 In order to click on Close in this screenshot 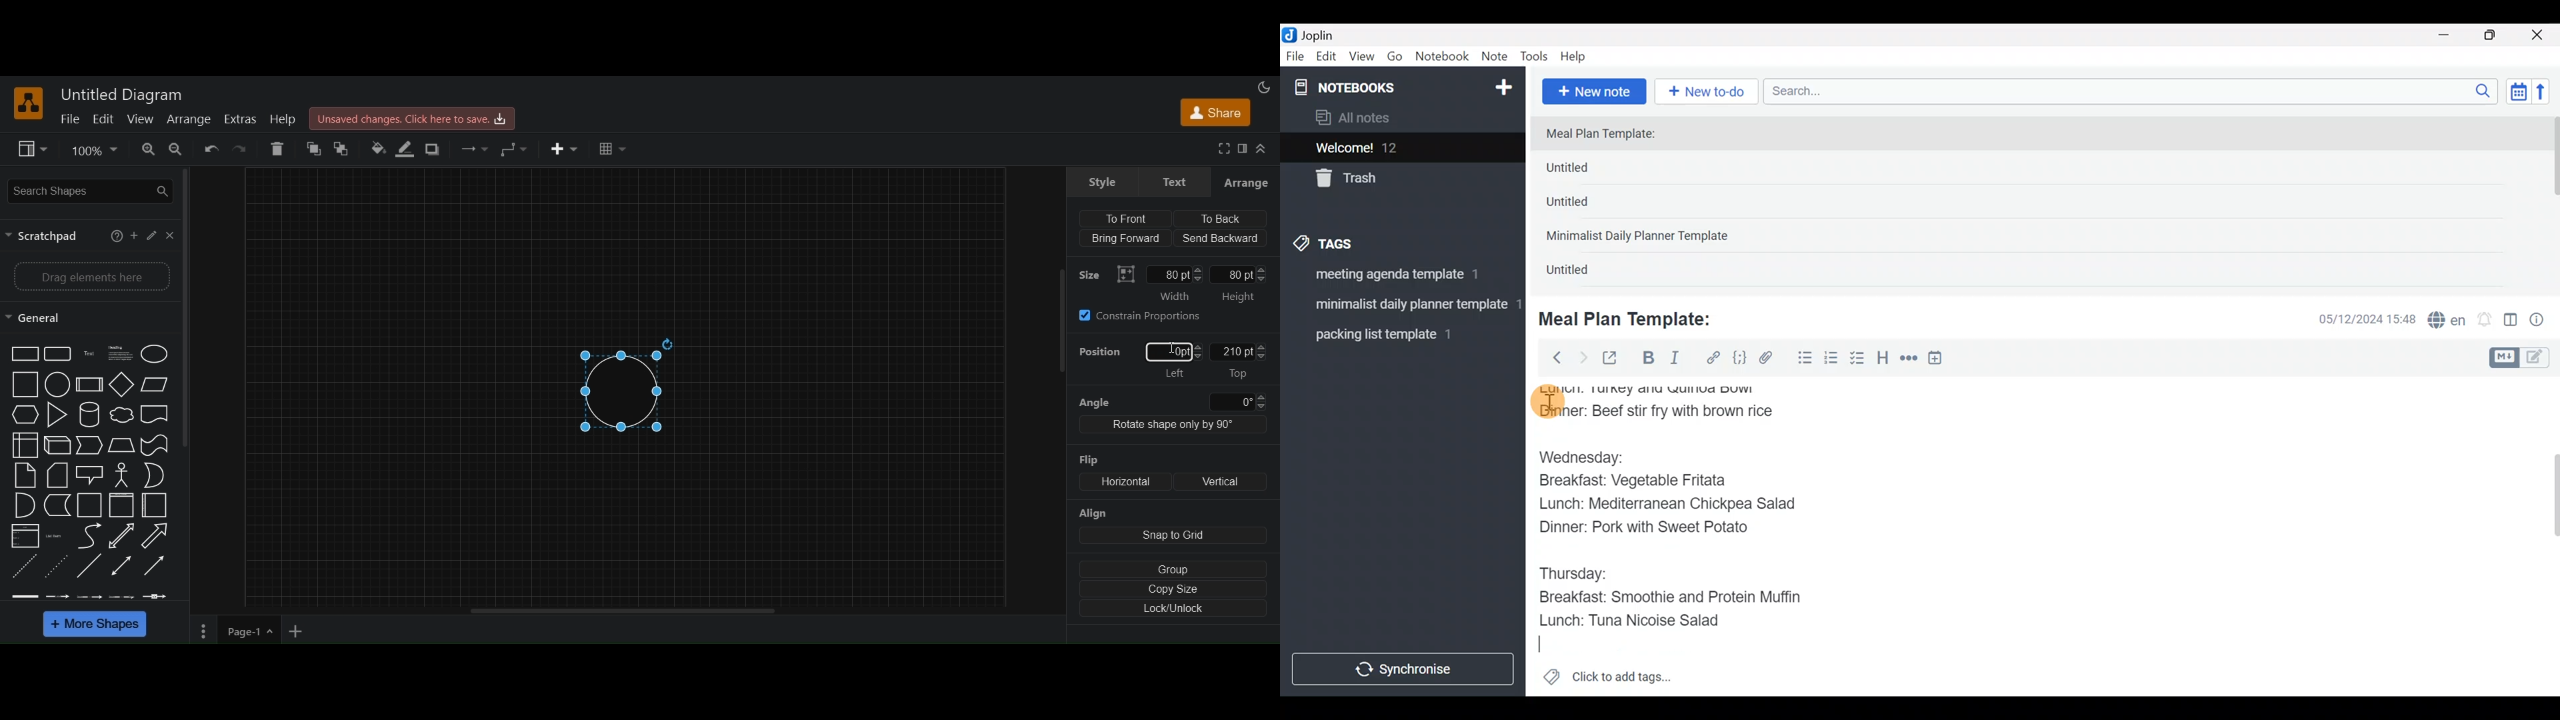, I will do `click(2539, 36)`.